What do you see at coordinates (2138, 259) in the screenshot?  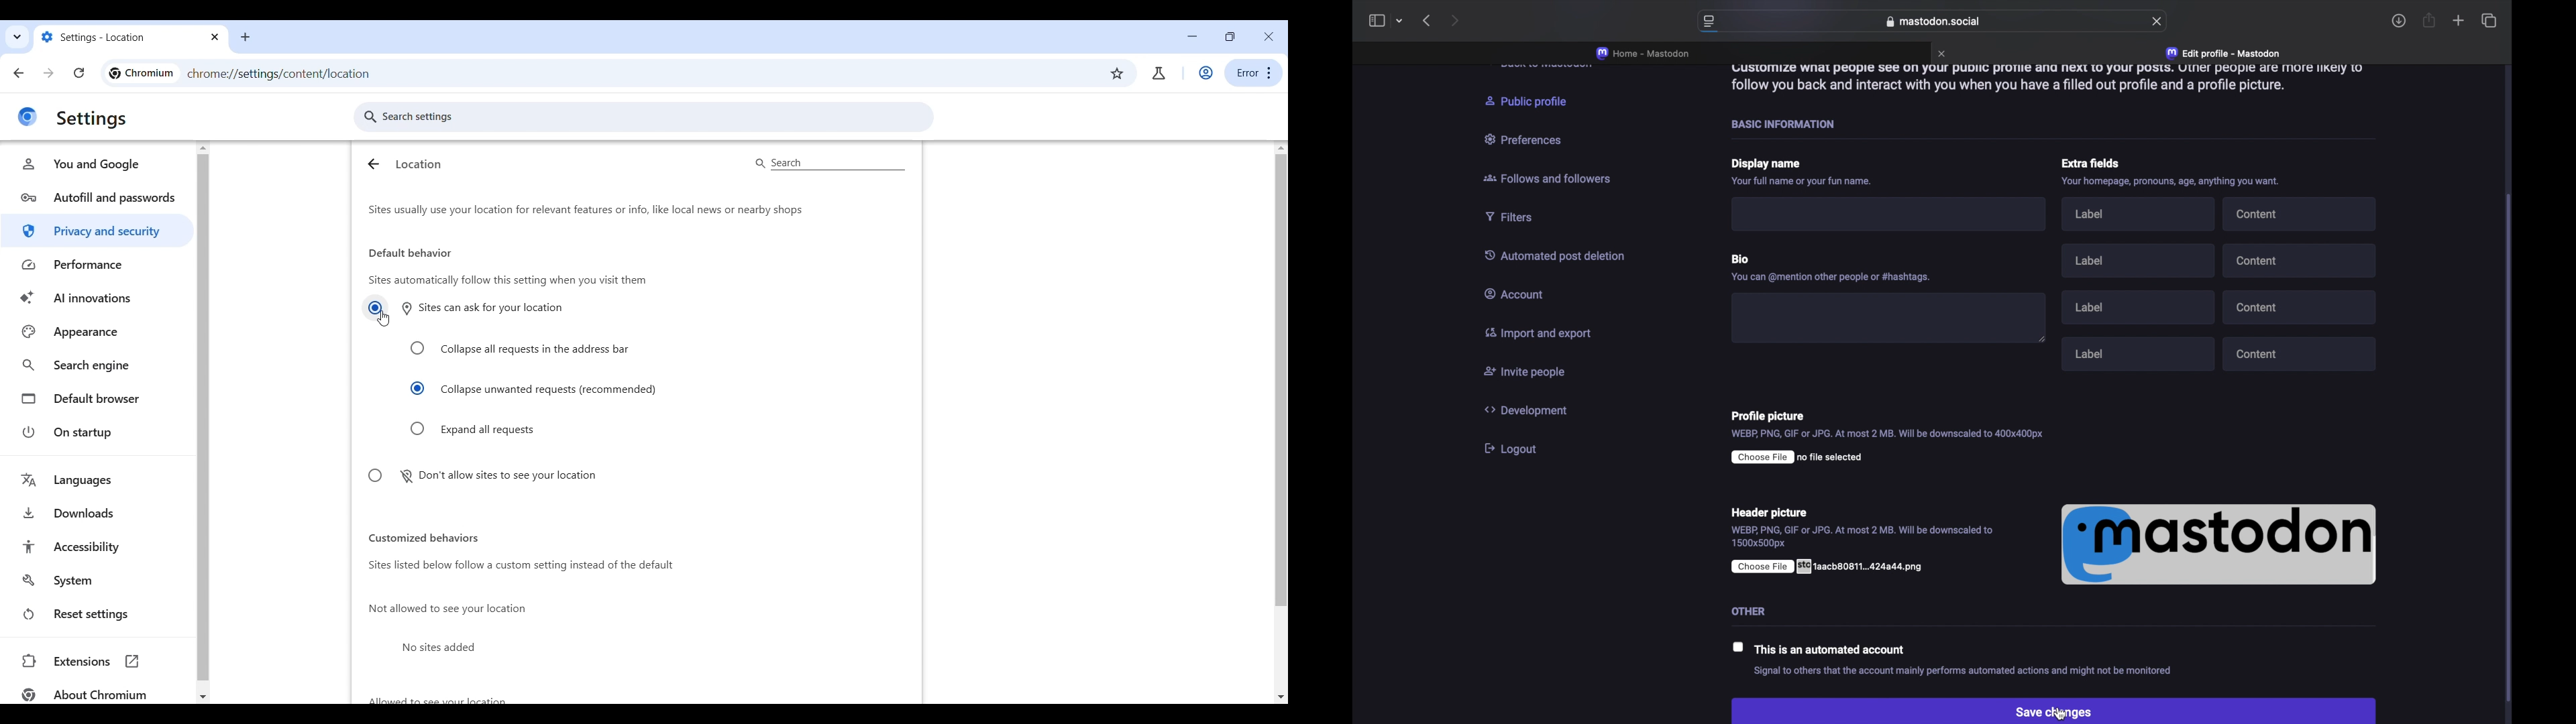 I see `label` at bounding box center [2138, 259].